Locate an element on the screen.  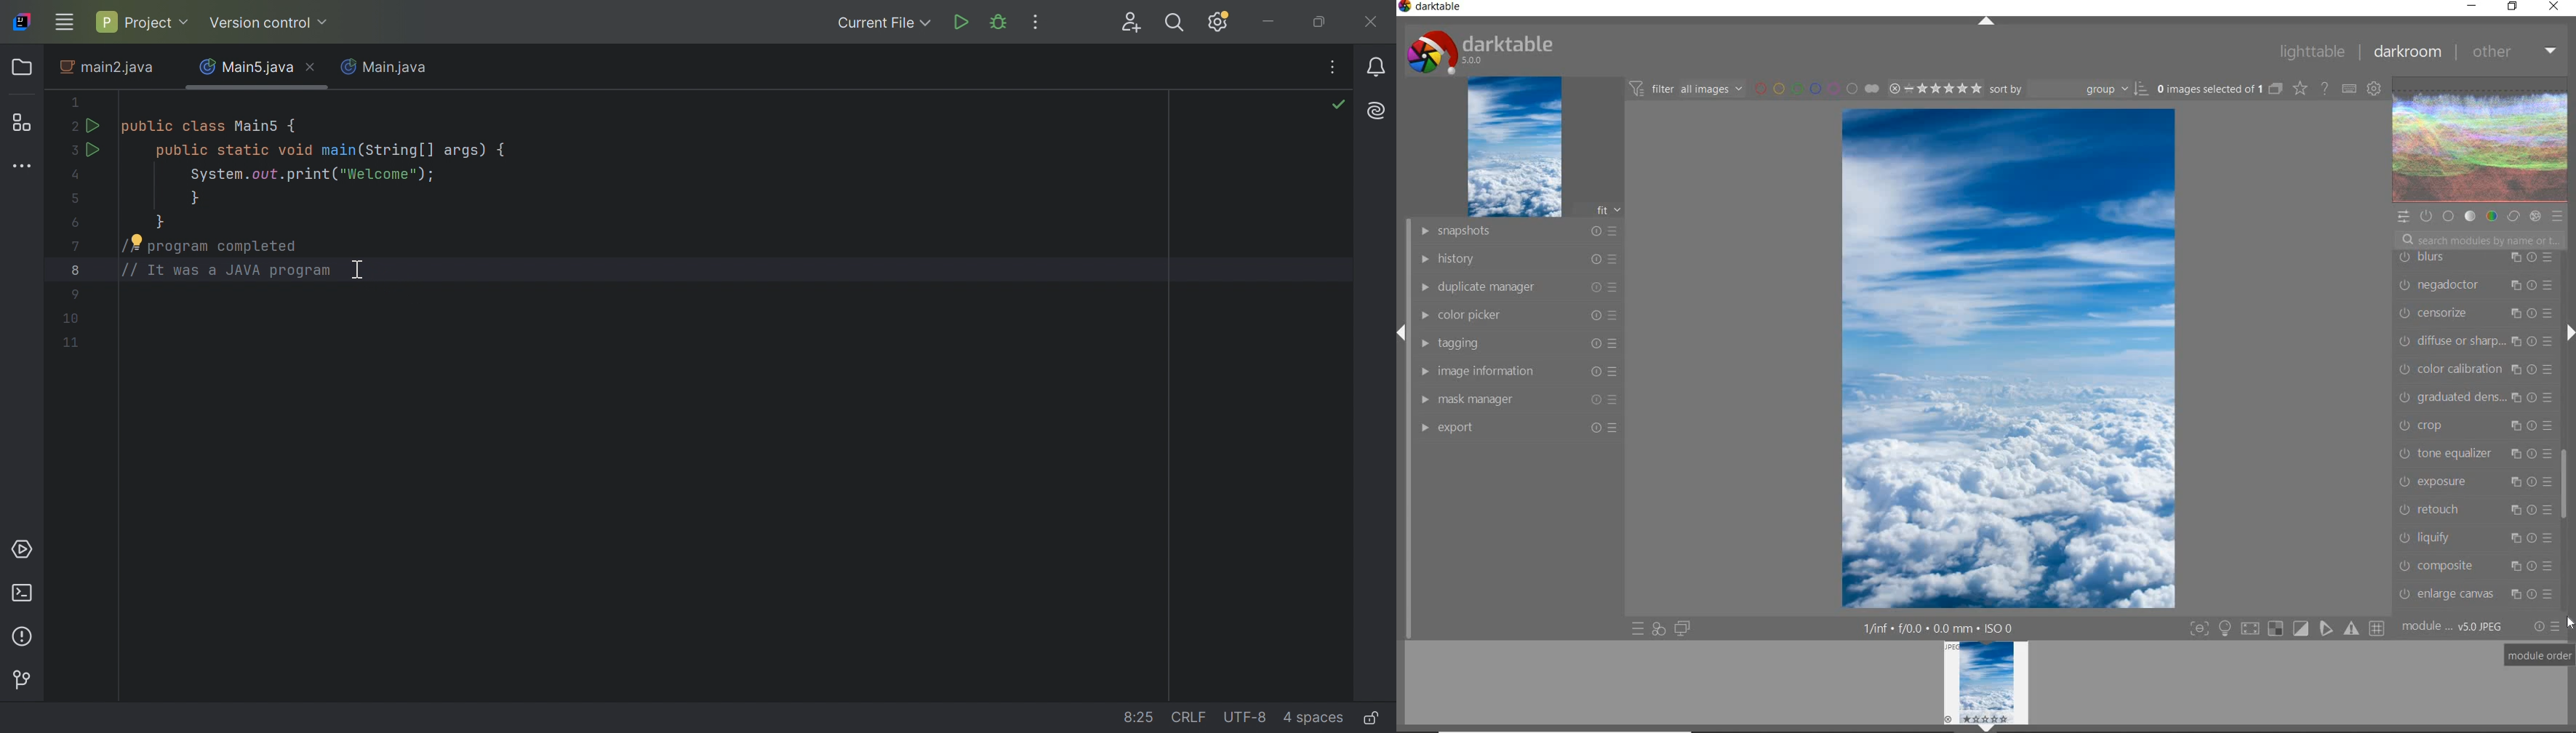
1/inf f/0.0 0.0 mm ISO 0 is located at coordinates (1941, 627).